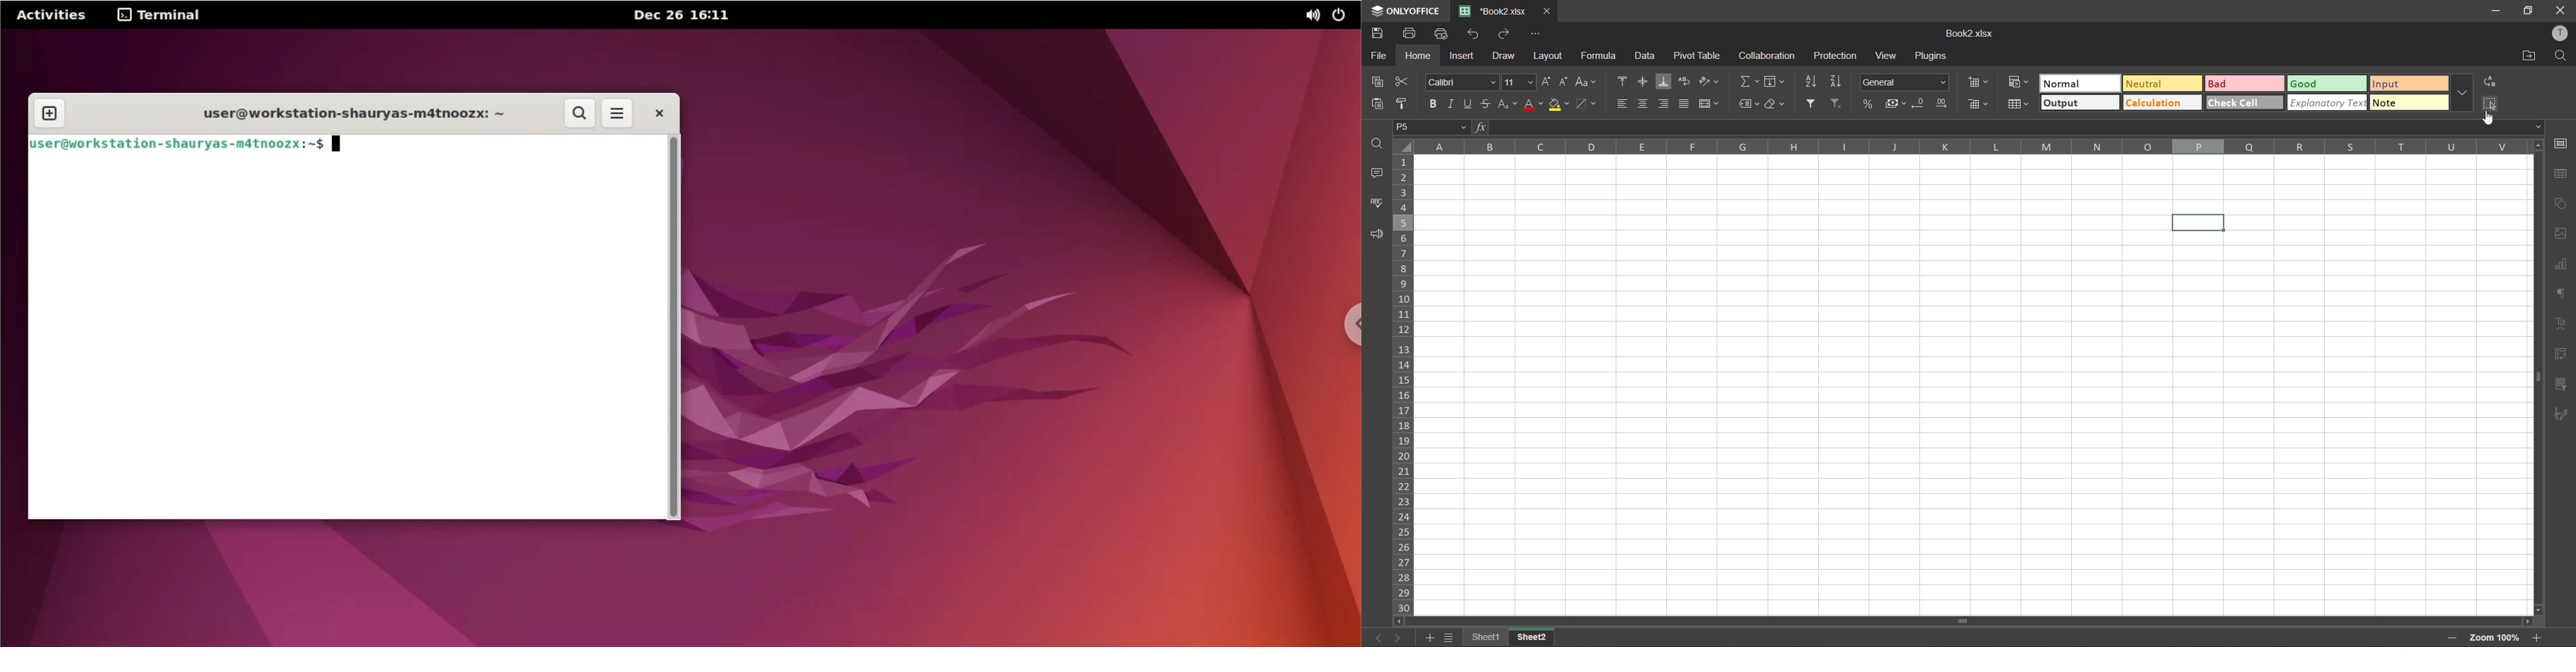  Describe the element at coordinates (1840, 105) in the screenshot. I see `clear filter` at that location.